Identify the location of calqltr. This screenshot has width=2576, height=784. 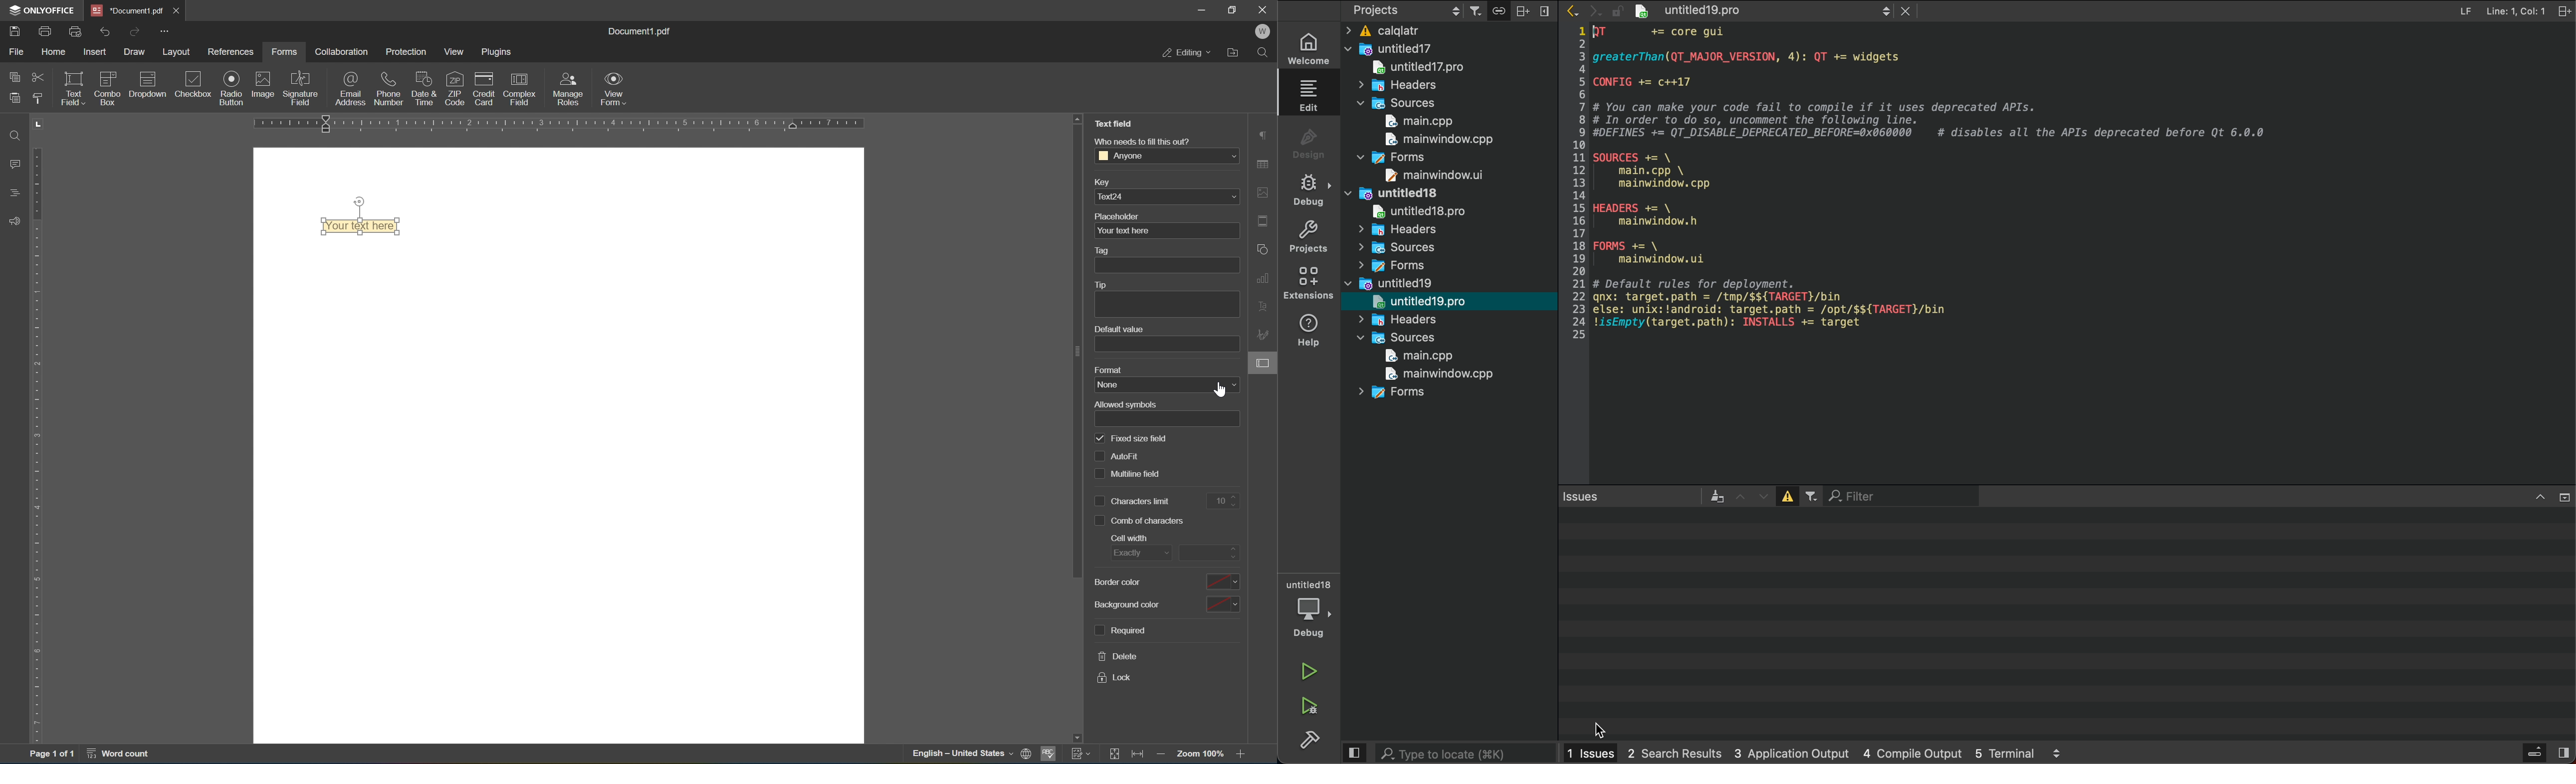
(1406, 31).